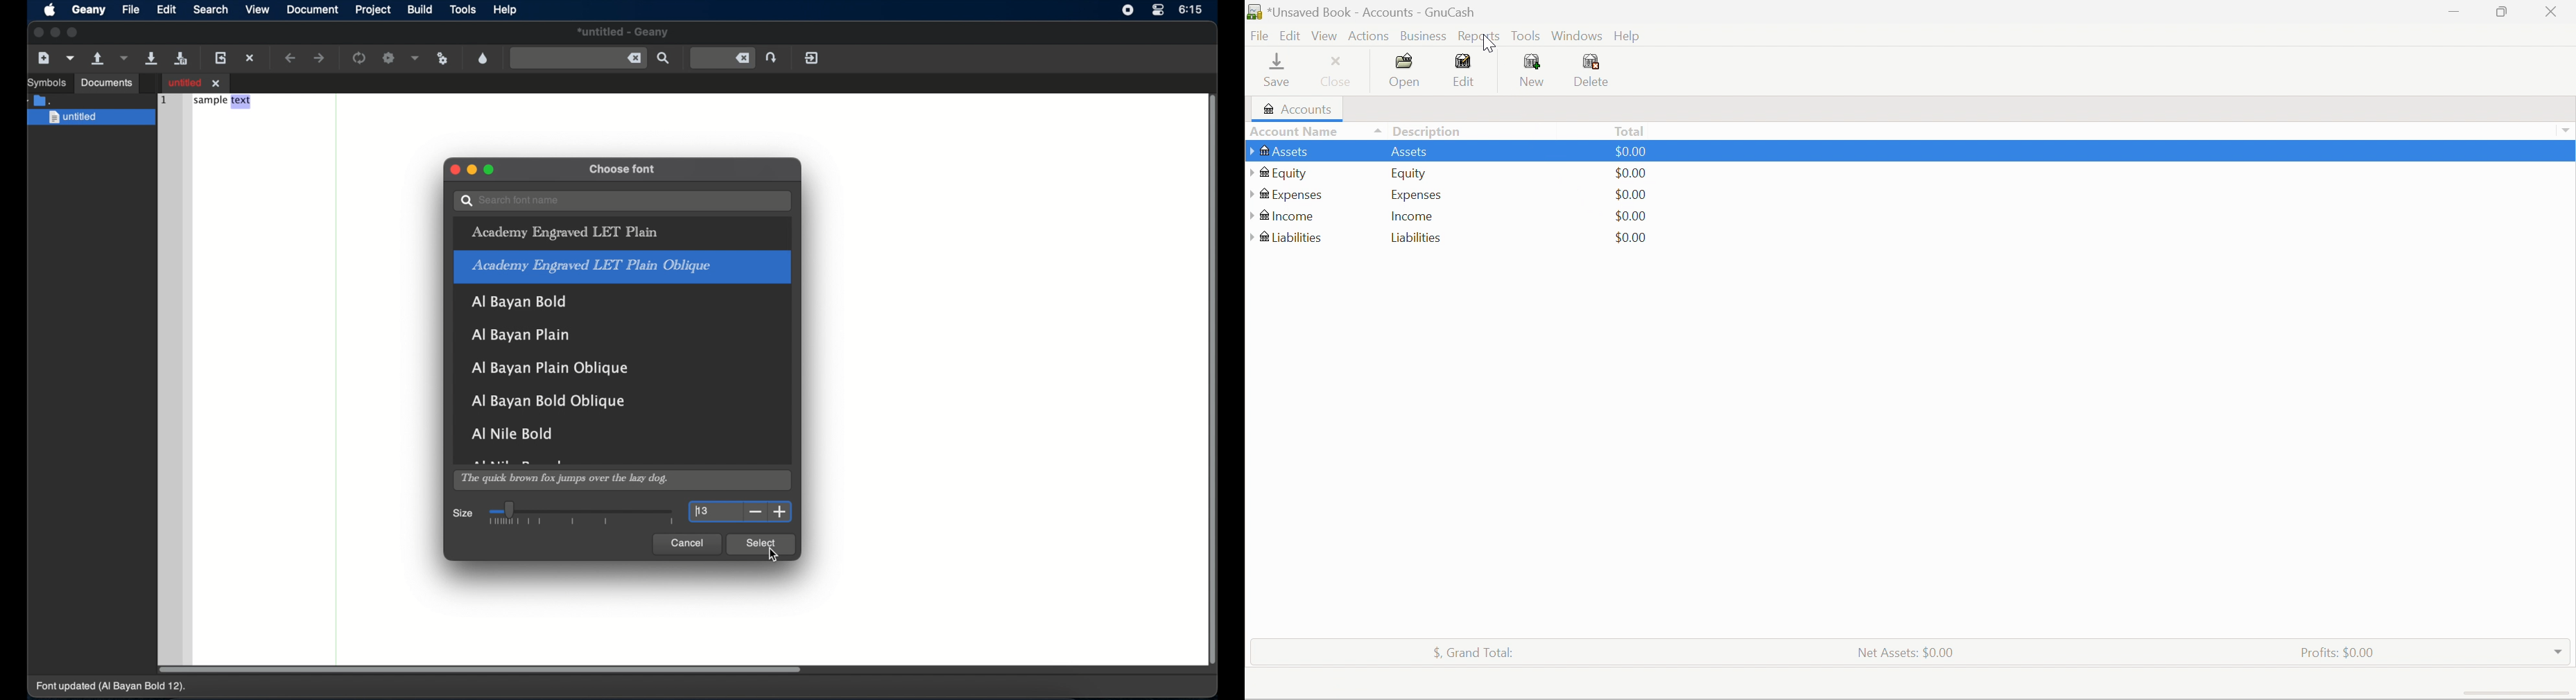 Image resolution: width=2576 pixels, height=700 pixels. What do you see at coordinates (1575, 35) in the screenshot?
I see `Windows` at bounding box center [1575, 35].